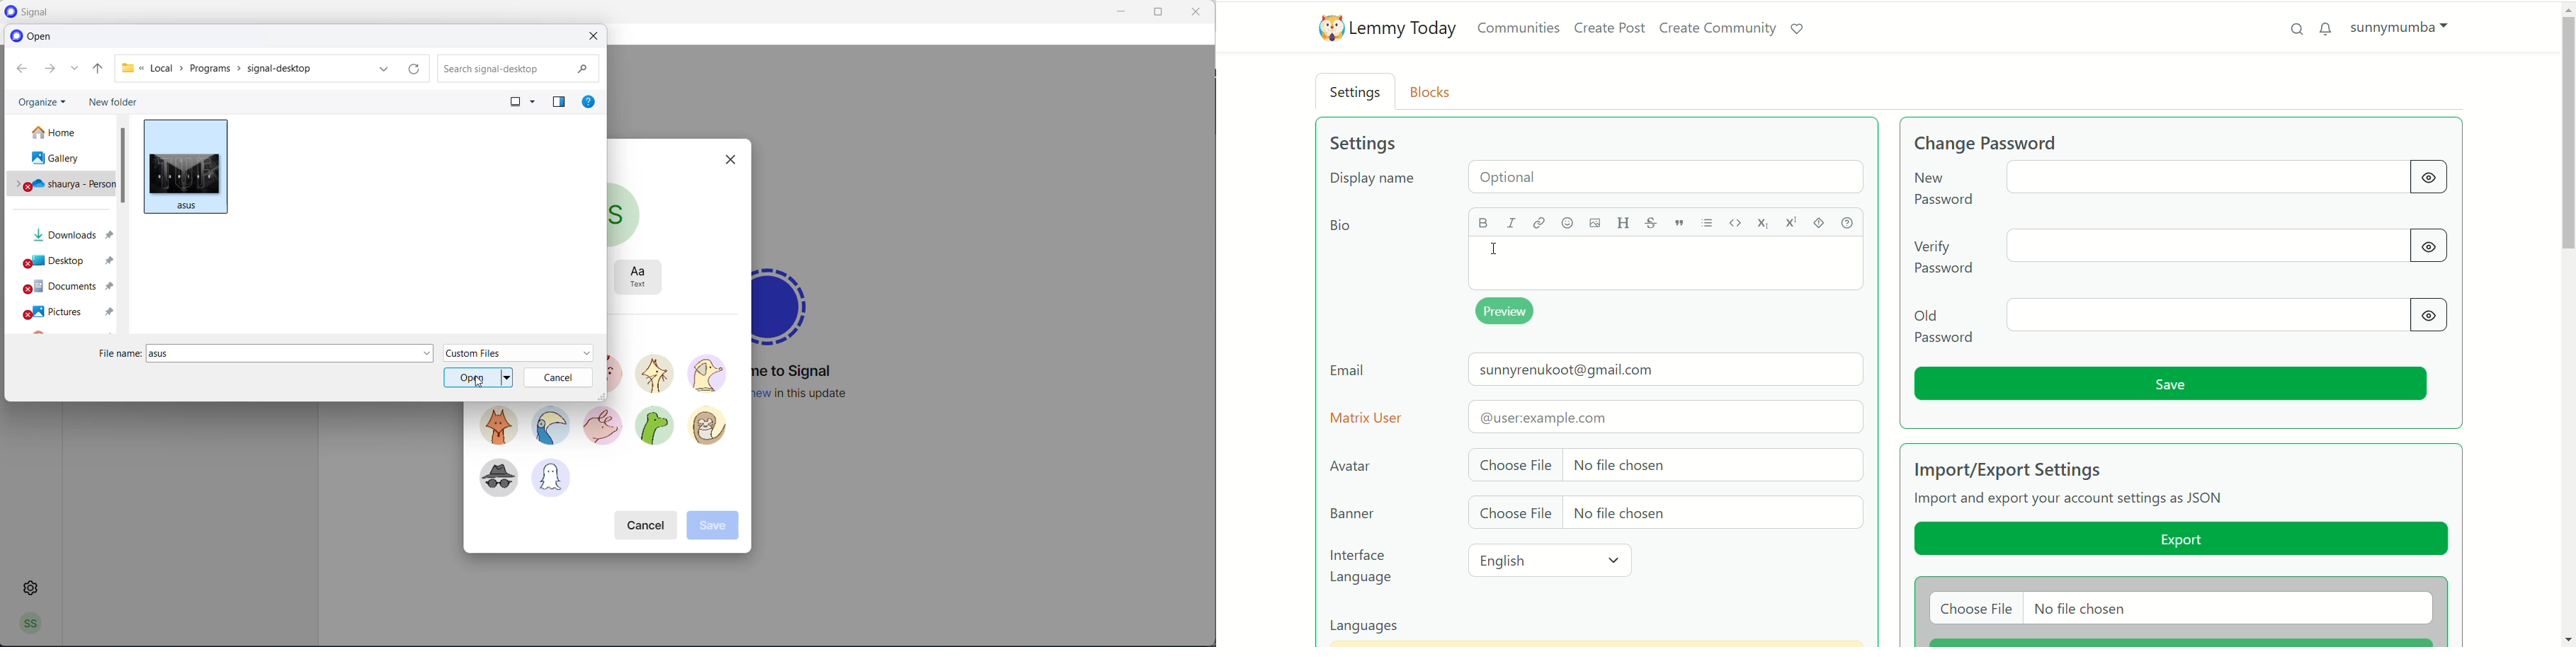  What do you see at coordinates (560, 378) in the screenshot?
I see `cancel` at bounding box center [560, 378].